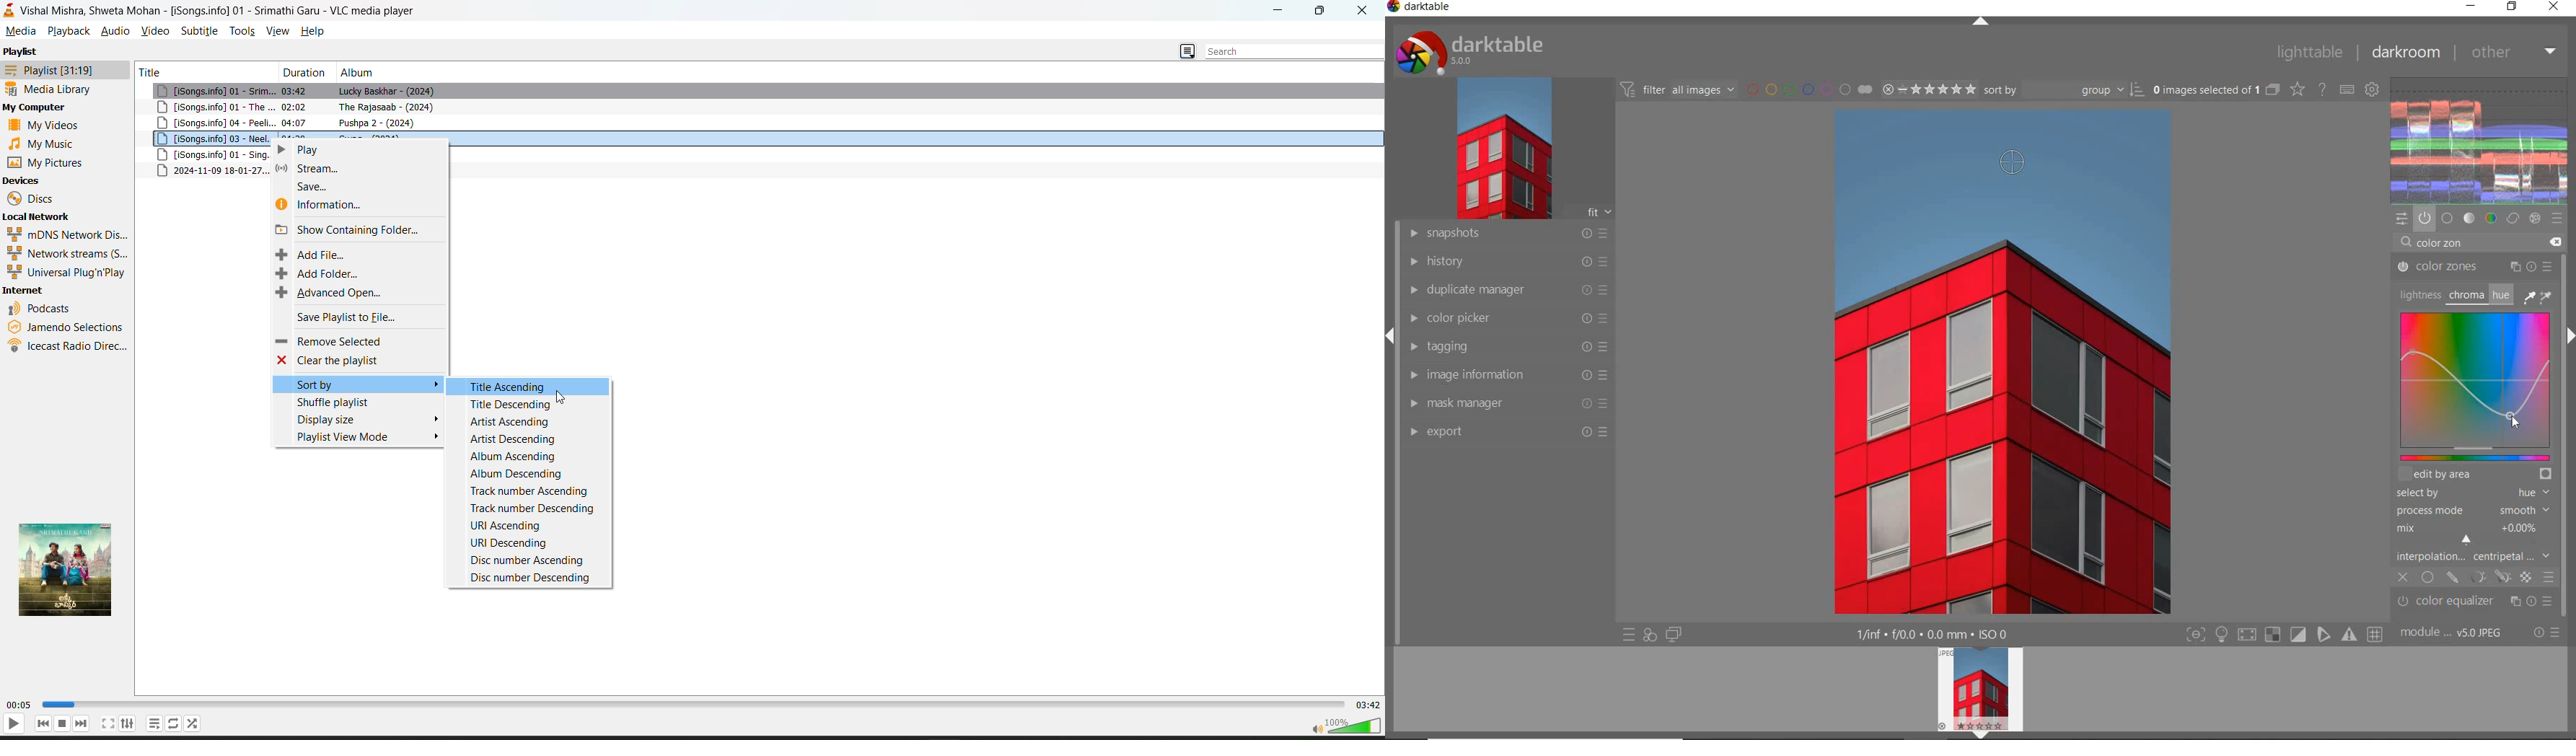 Image resolution: width=2576 pixels, height=756 pixels. What do you see at coordinates (1322, 11) in the screenshot?
I see `maximize` at bounding box center [1322, 11].